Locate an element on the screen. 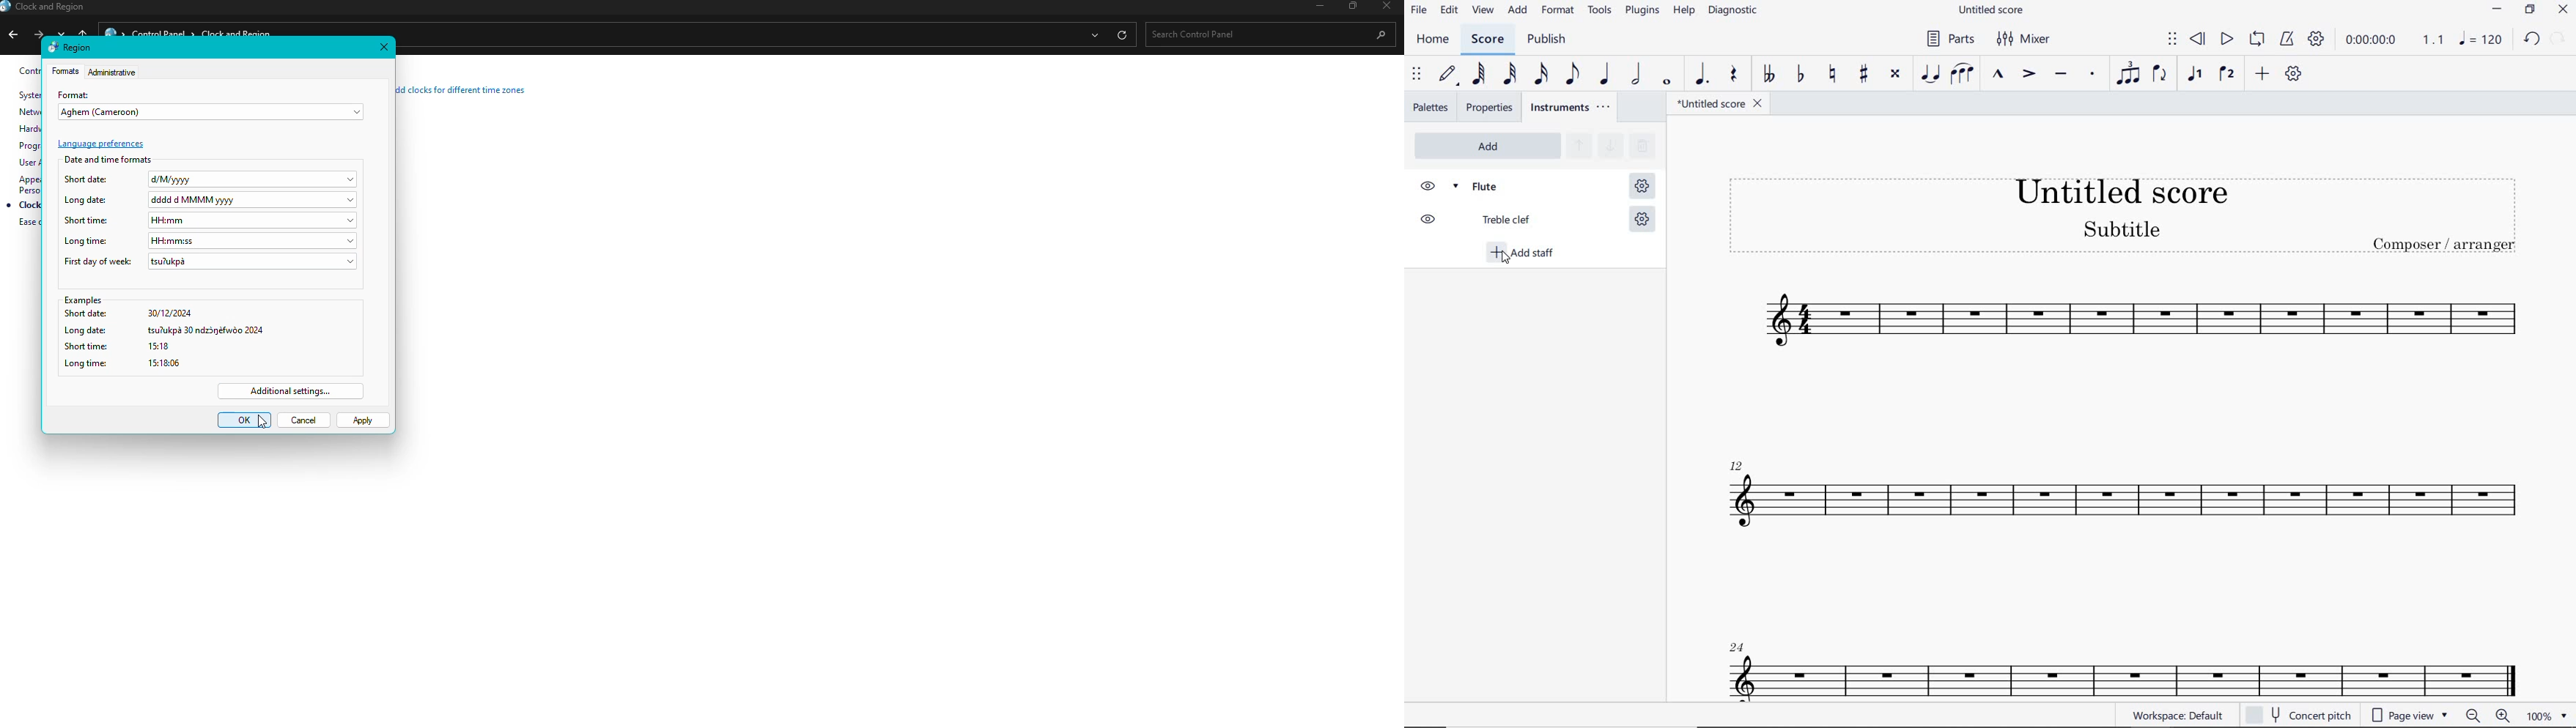 The width and height of the screenshot is (2576, 728). ACCENT is located at coordinates (2028, 75).